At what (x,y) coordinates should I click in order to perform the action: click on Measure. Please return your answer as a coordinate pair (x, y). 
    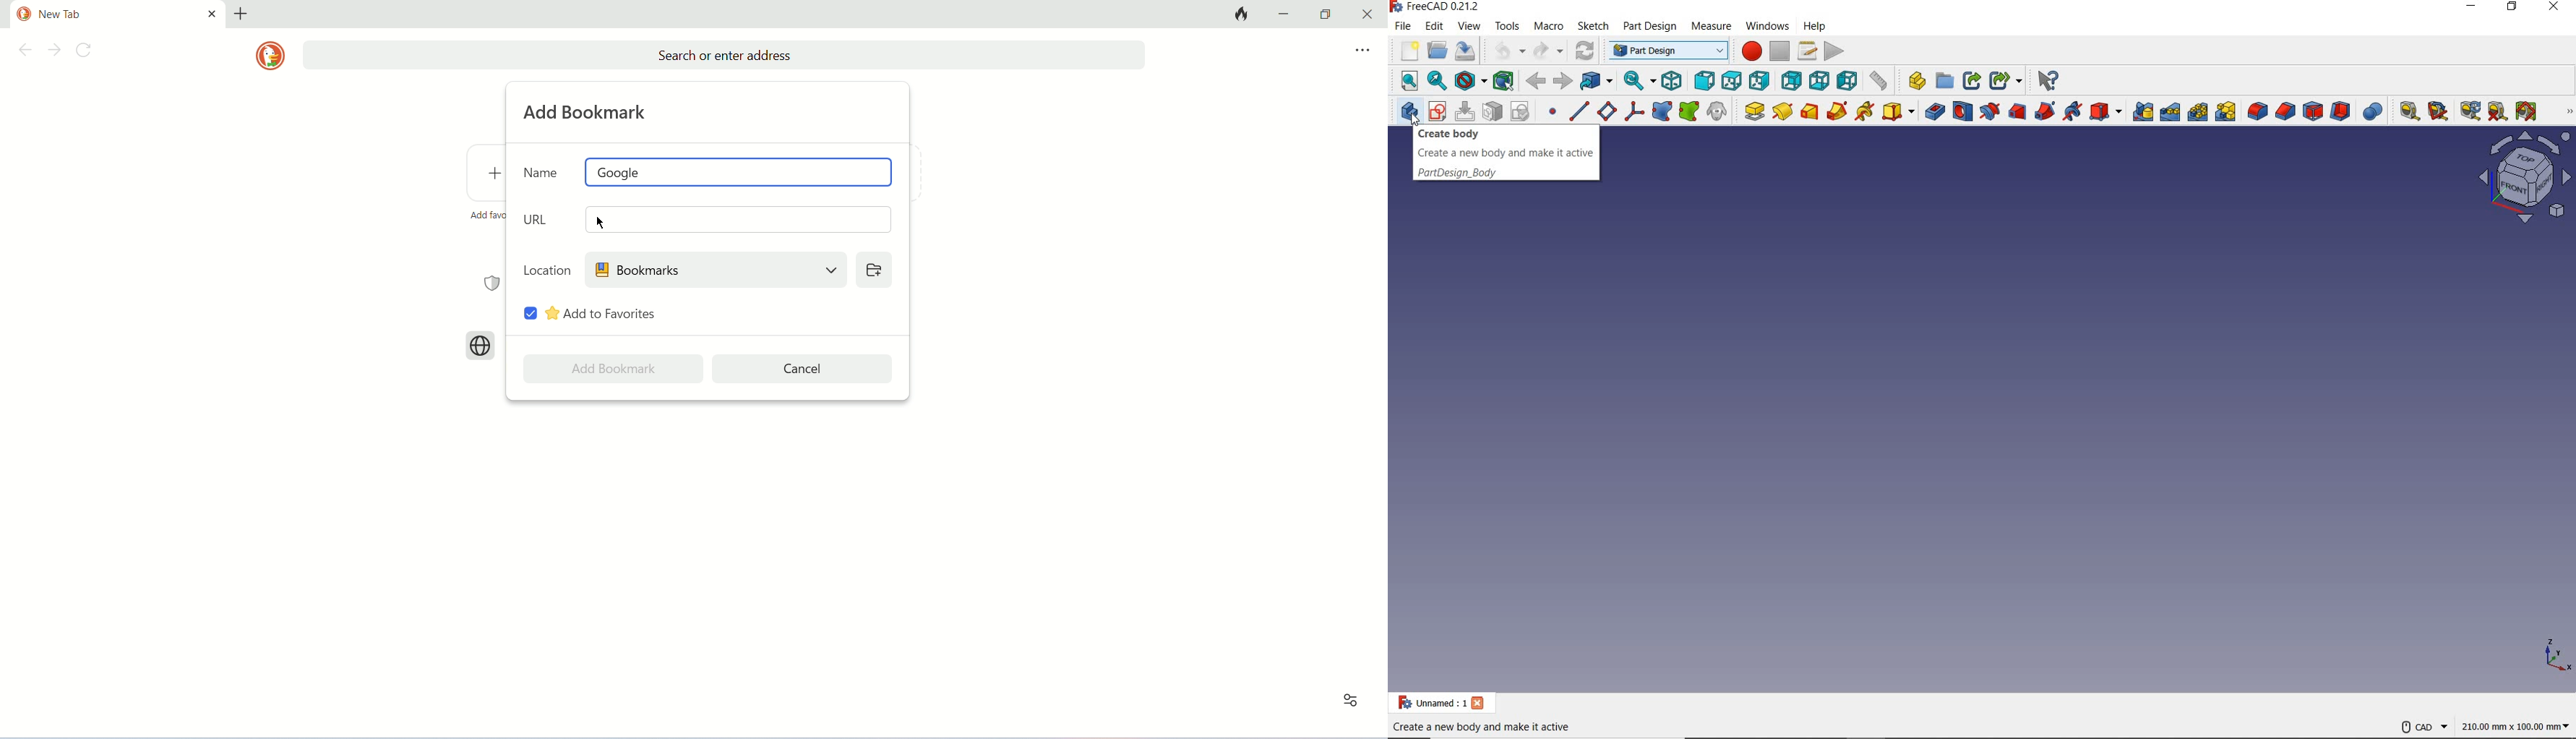
    Looking at the image, I should click on (1710, 26).